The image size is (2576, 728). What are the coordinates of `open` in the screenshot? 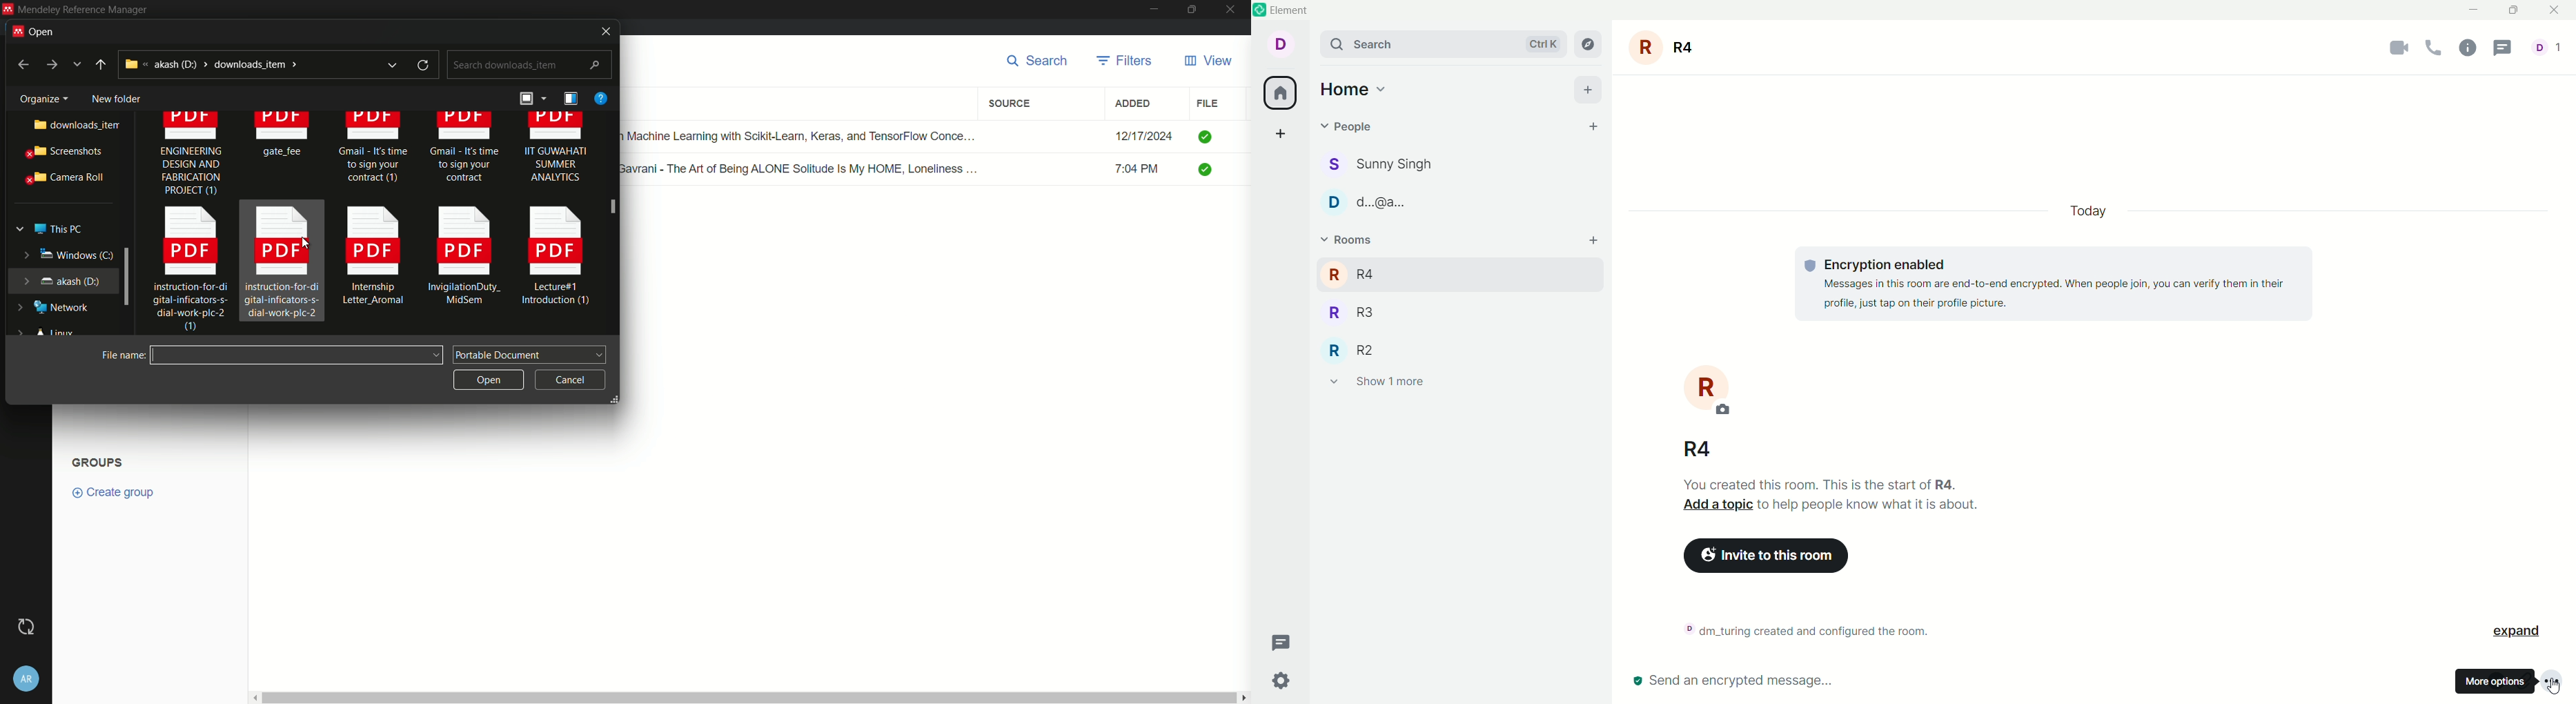 It's located at (487, 378).